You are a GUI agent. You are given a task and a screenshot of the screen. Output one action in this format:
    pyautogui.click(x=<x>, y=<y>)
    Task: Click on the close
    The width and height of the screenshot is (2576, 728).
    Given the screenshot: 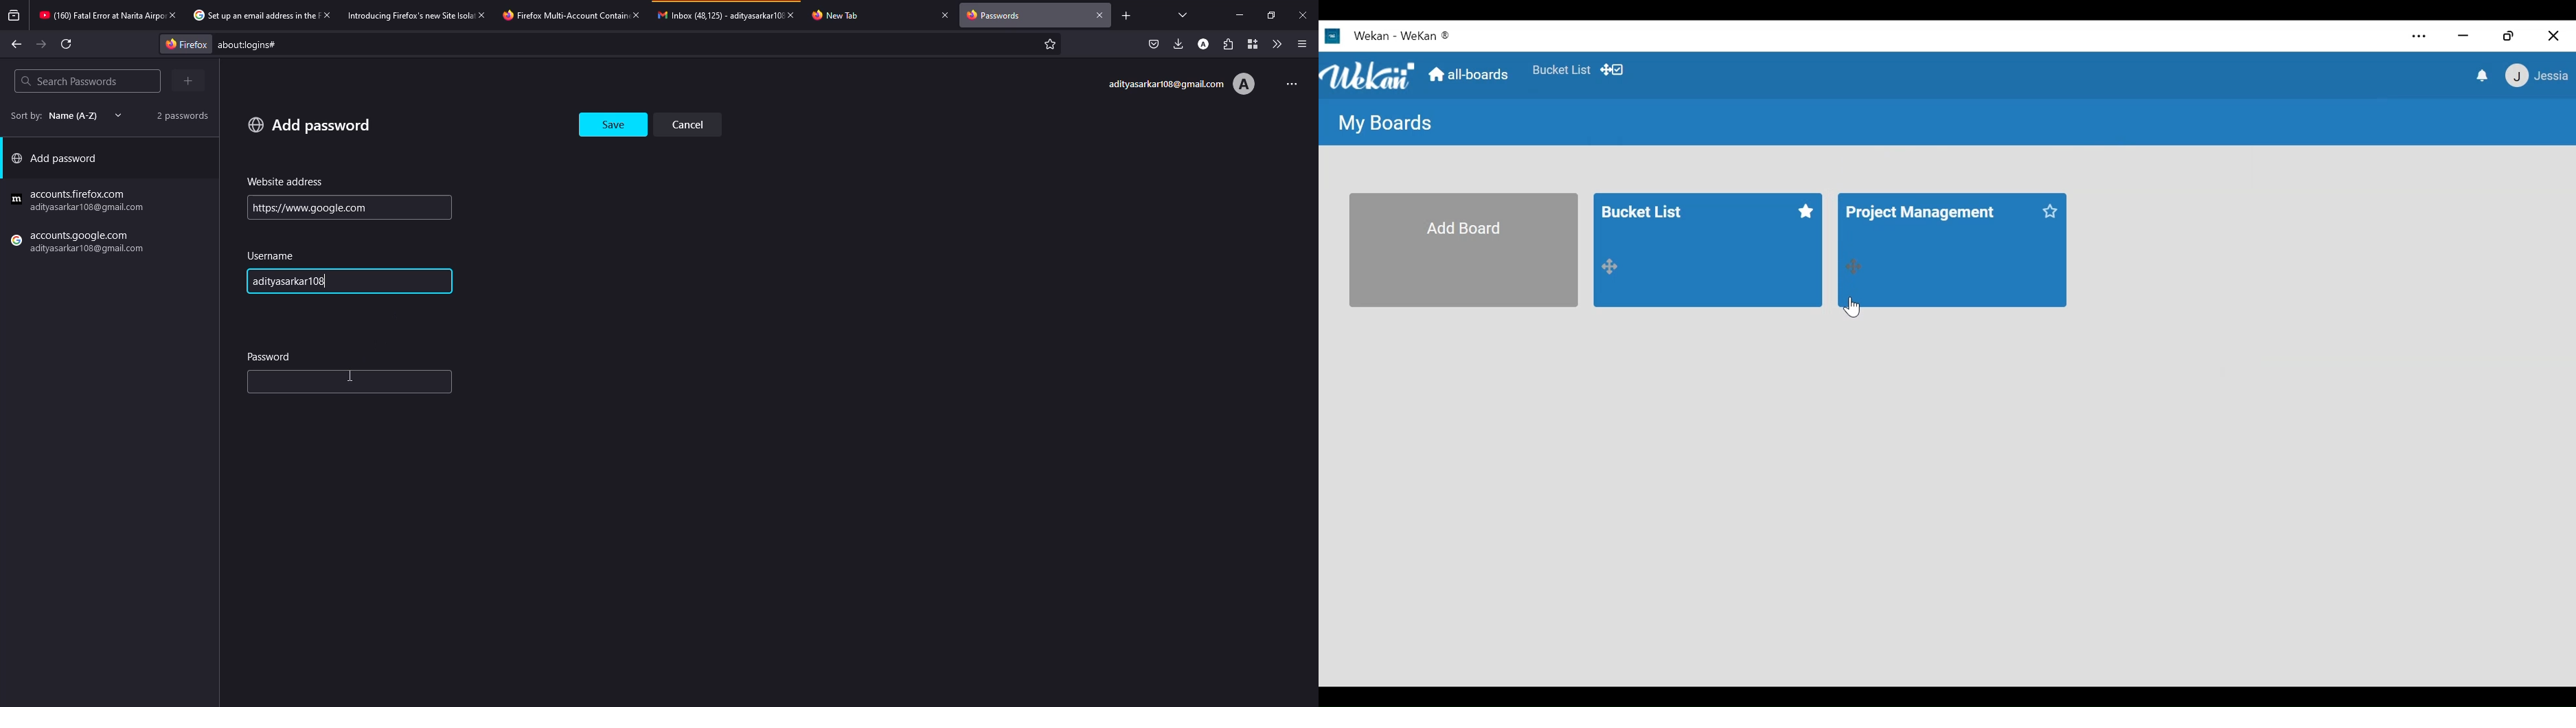 What is the action you would take?
    pyautogui.click(x=172, y=14)
    